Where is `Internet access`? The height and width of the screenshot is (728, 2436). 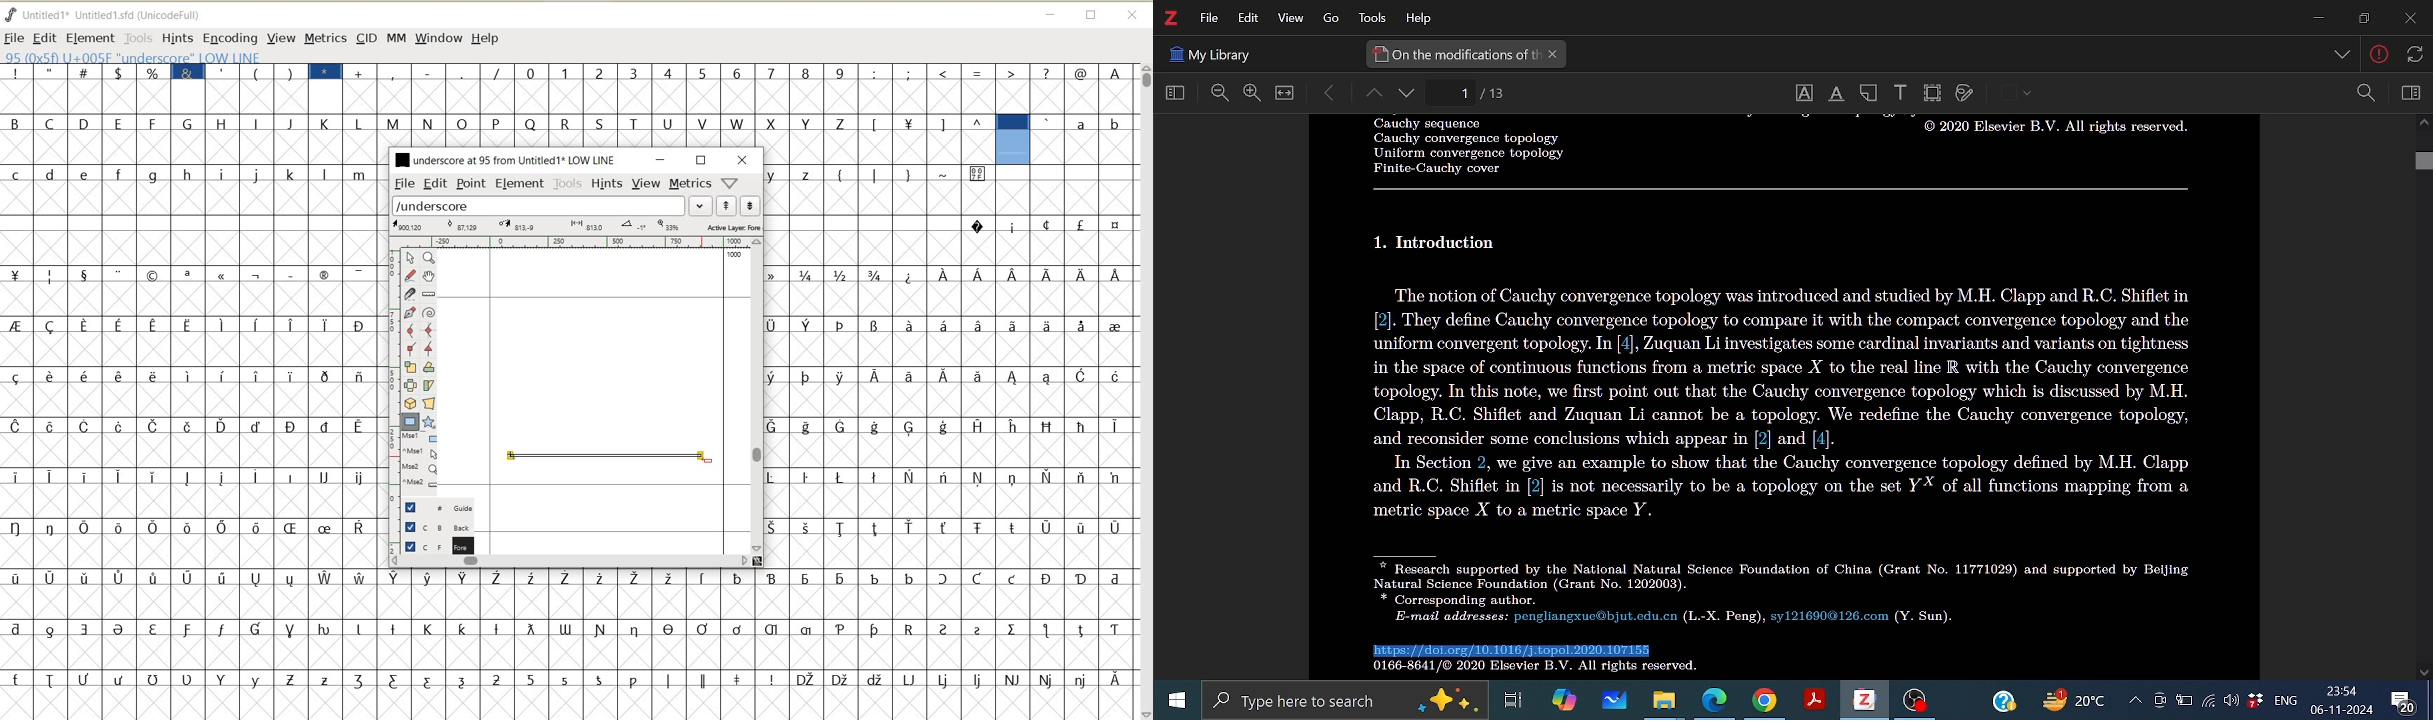
Internet access is located at coordinates (2209, 701).